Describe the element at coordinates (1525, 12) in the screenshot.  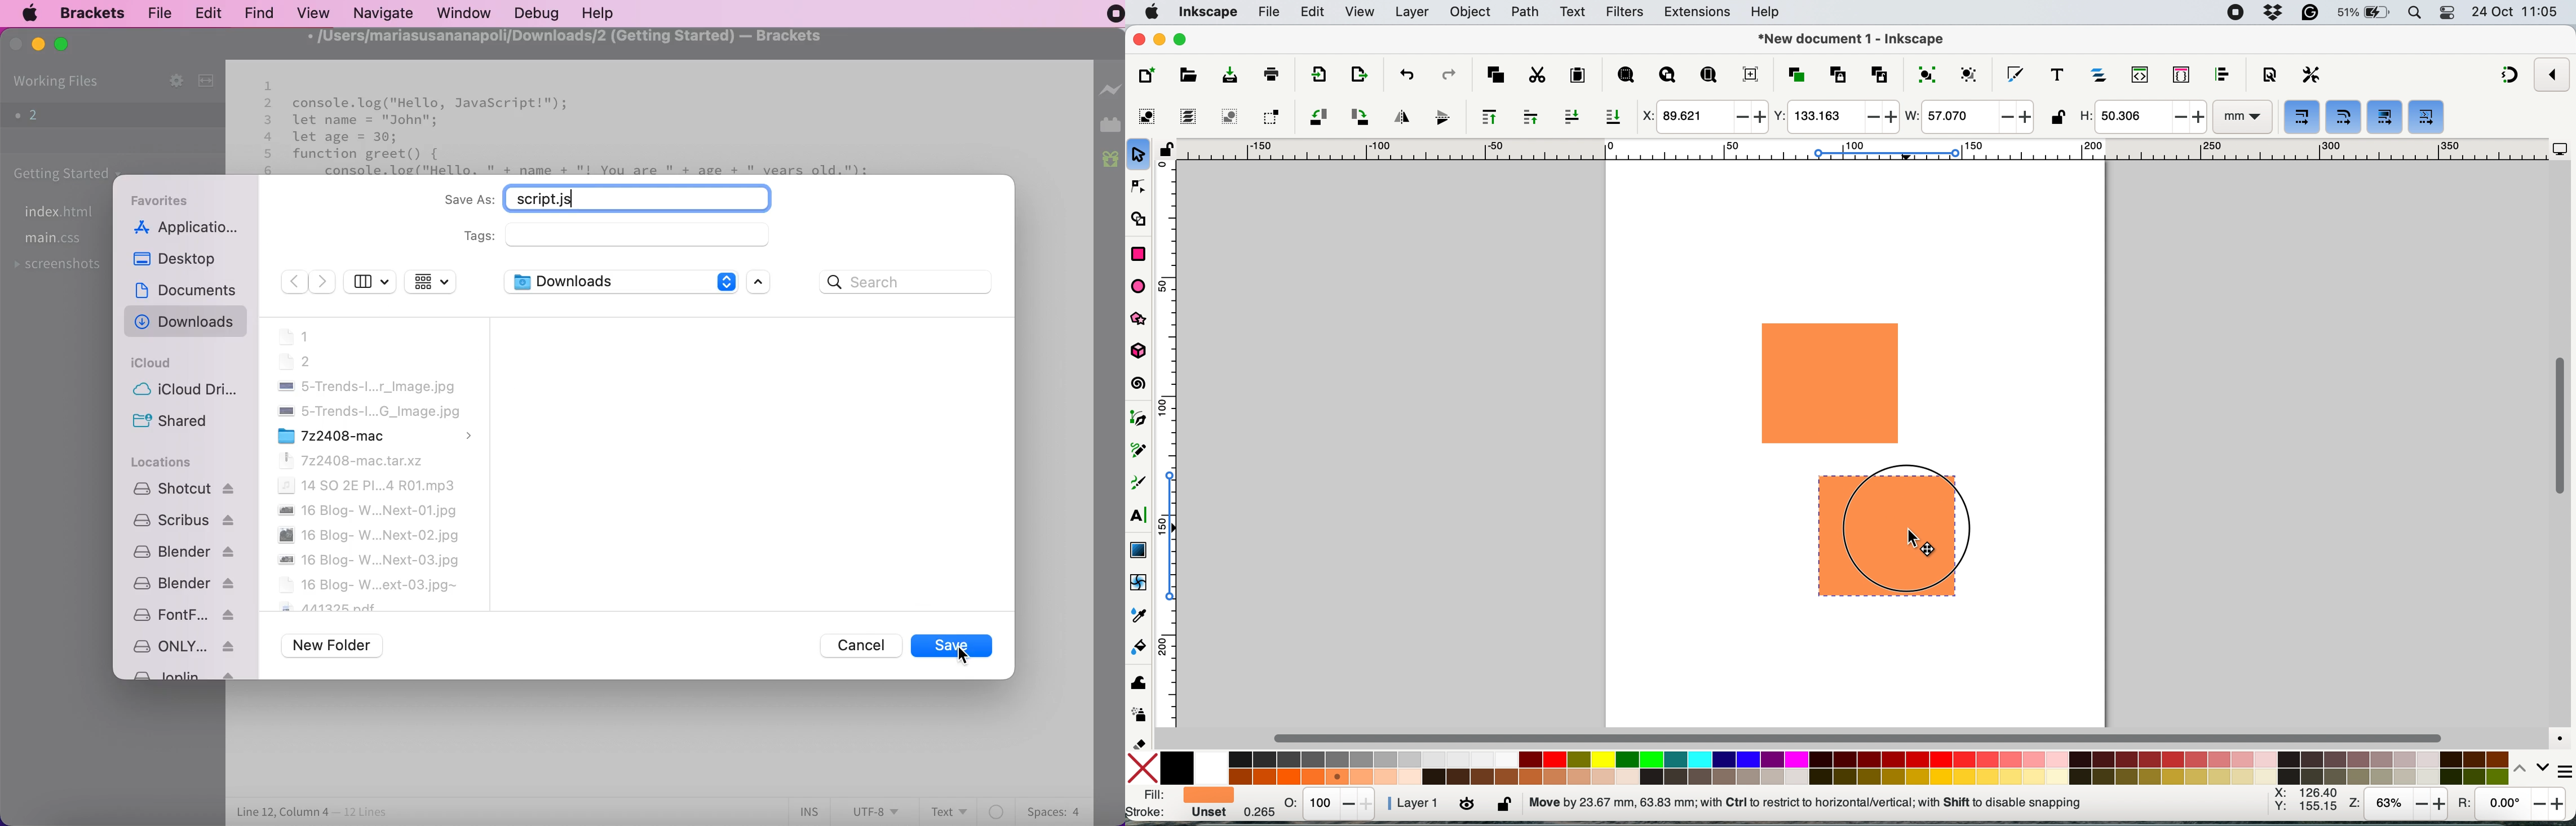
I see `path` at that location.